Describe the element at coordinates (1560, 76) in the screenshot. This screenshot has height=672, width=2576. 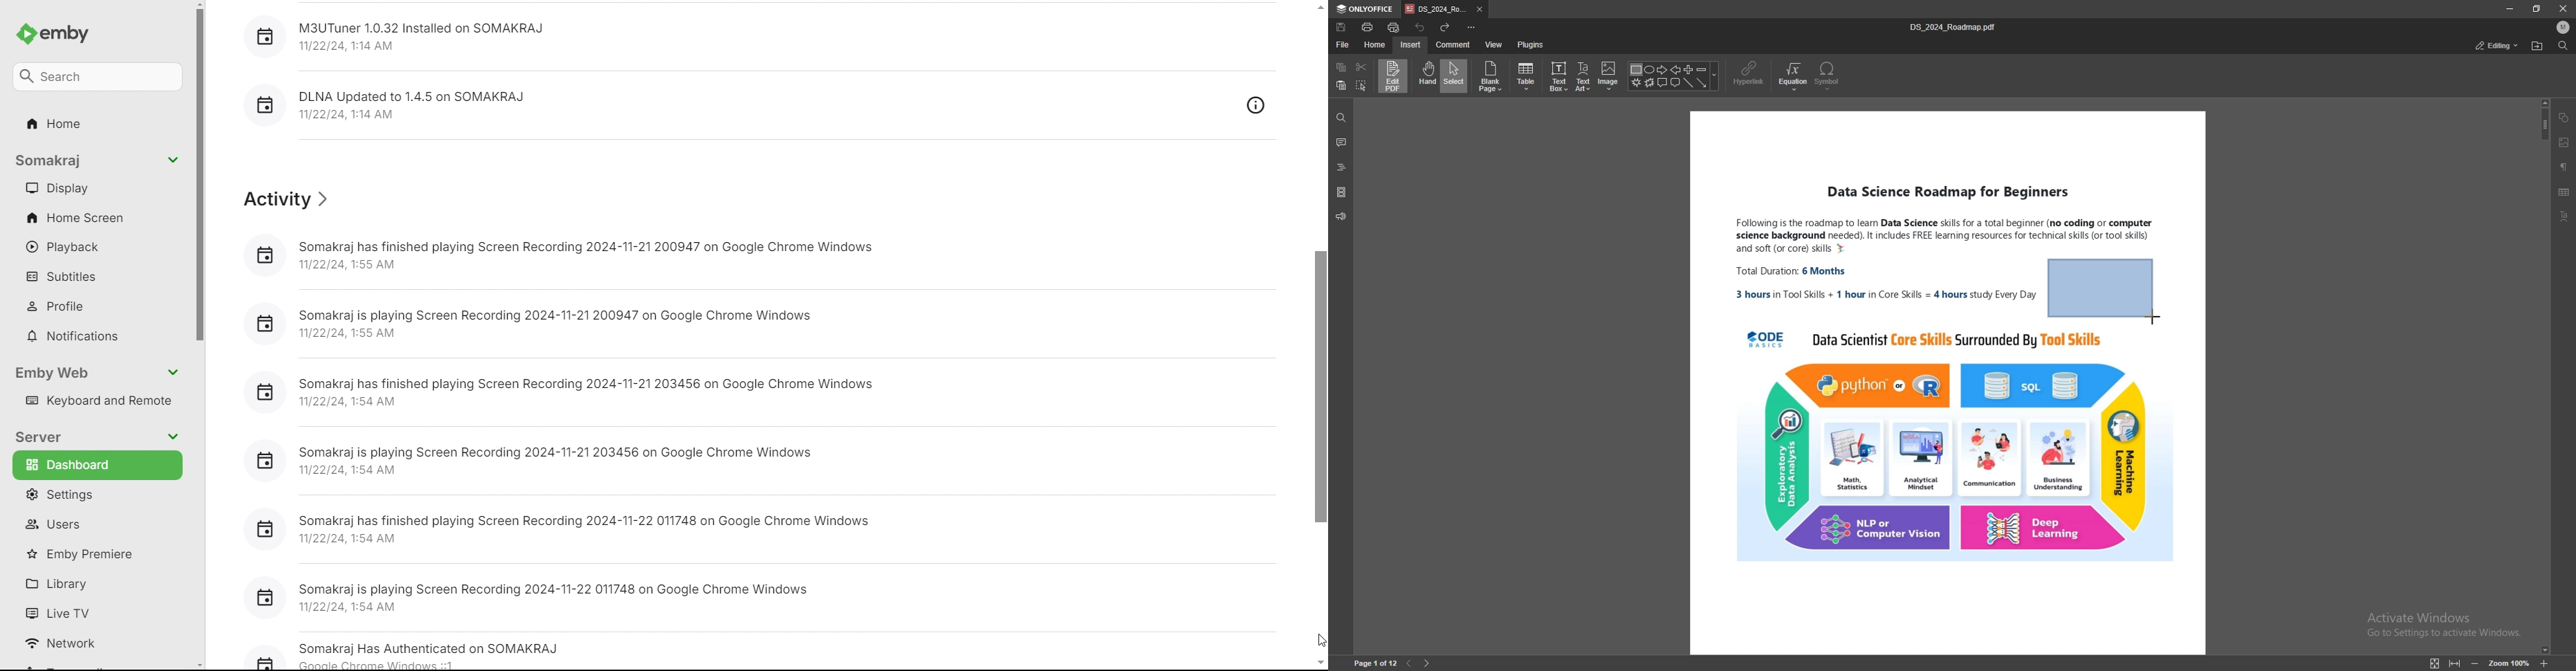
I see `text box` at that location.